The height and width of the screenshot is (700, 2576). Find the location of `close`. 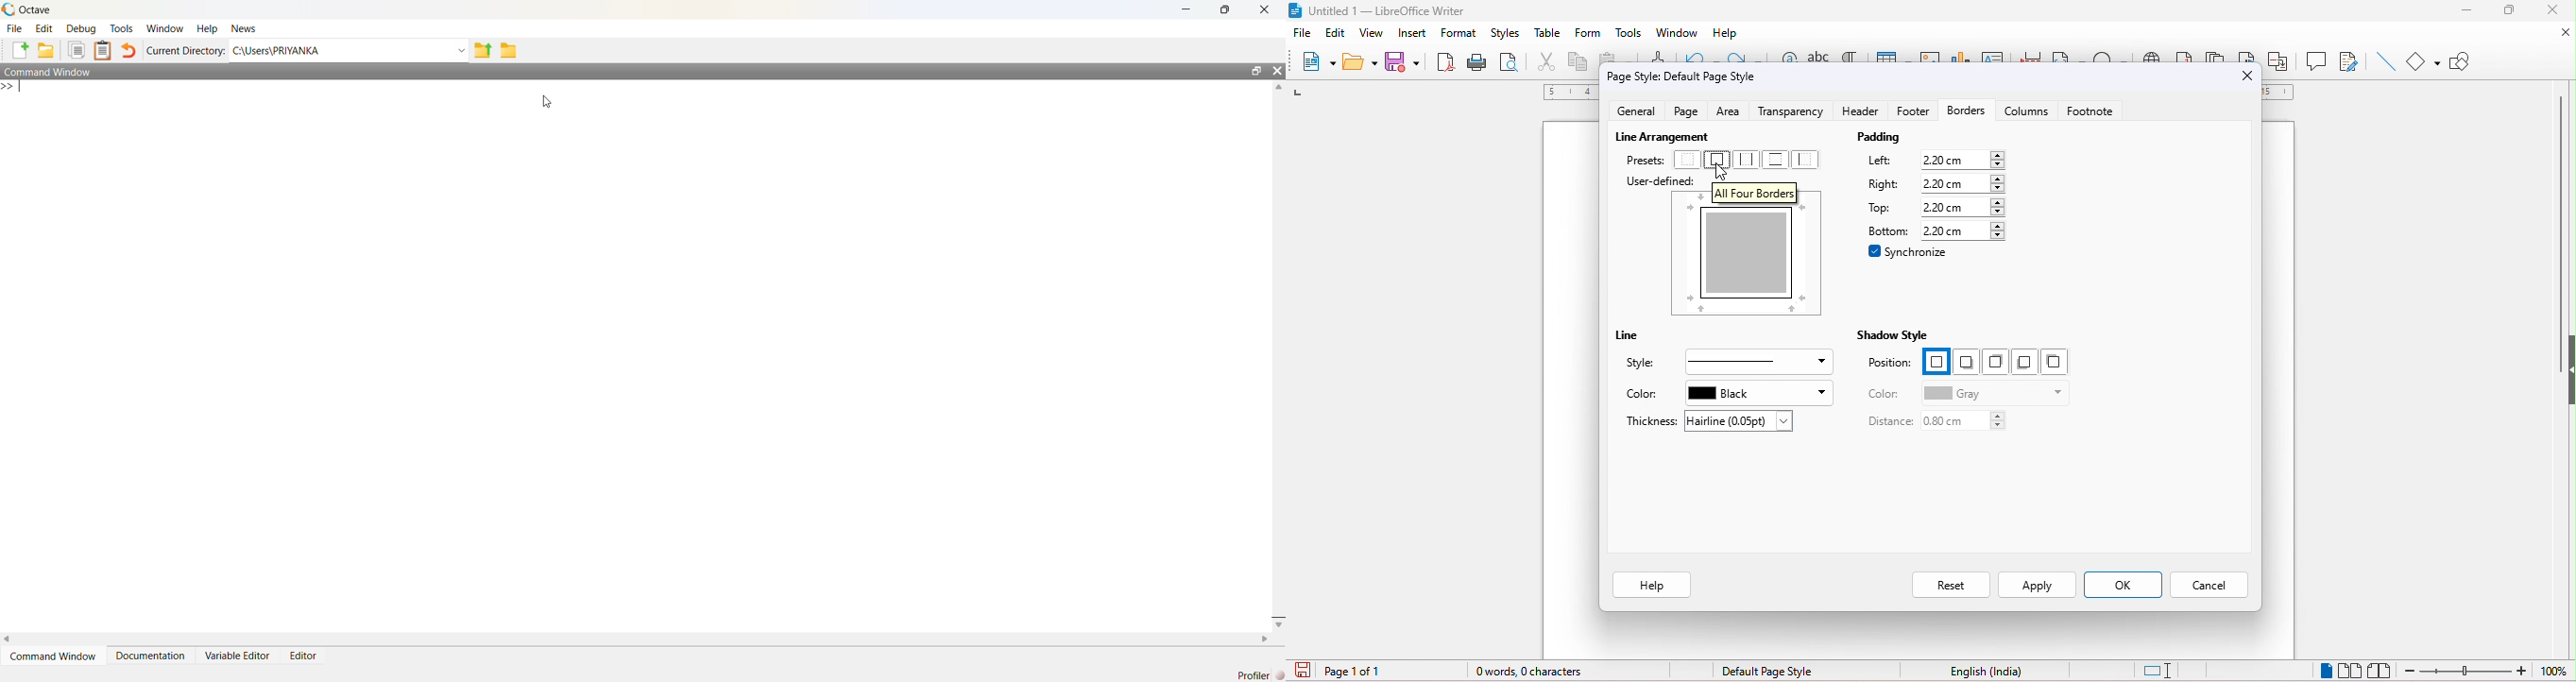

close is located at coordinates (2557, 10).